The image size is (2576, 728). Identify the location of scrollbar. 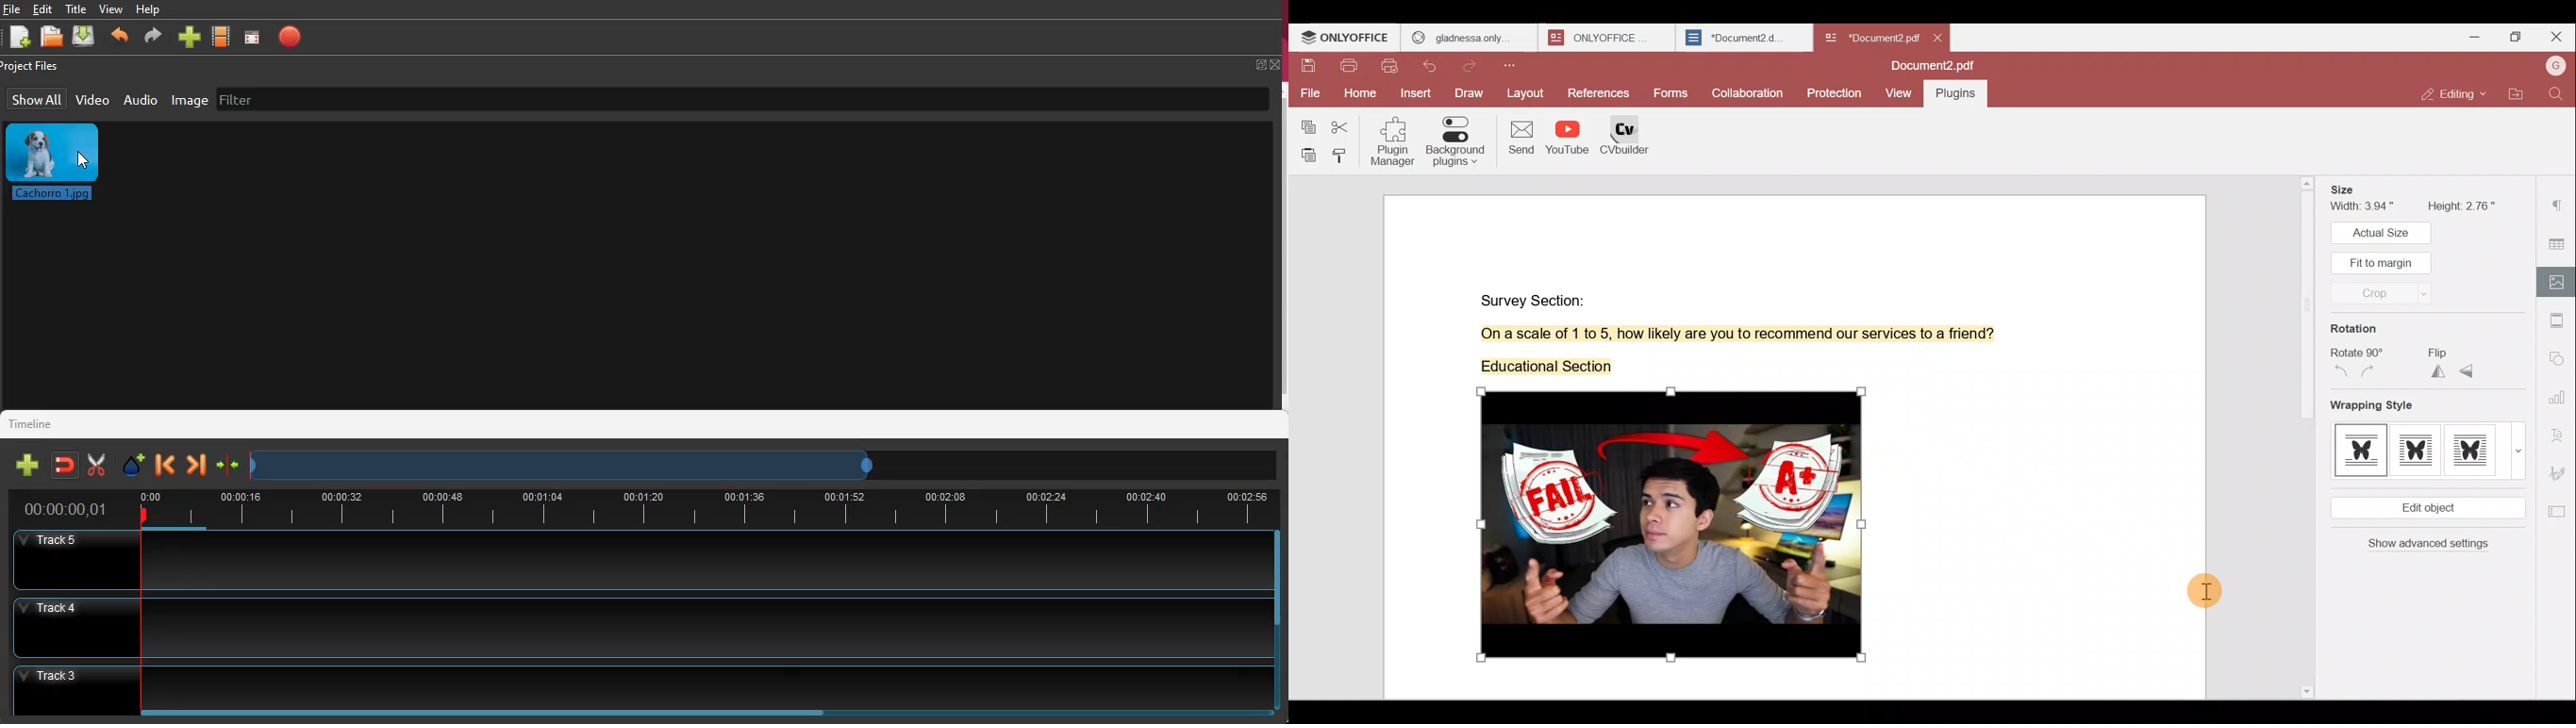
(1271, 622).